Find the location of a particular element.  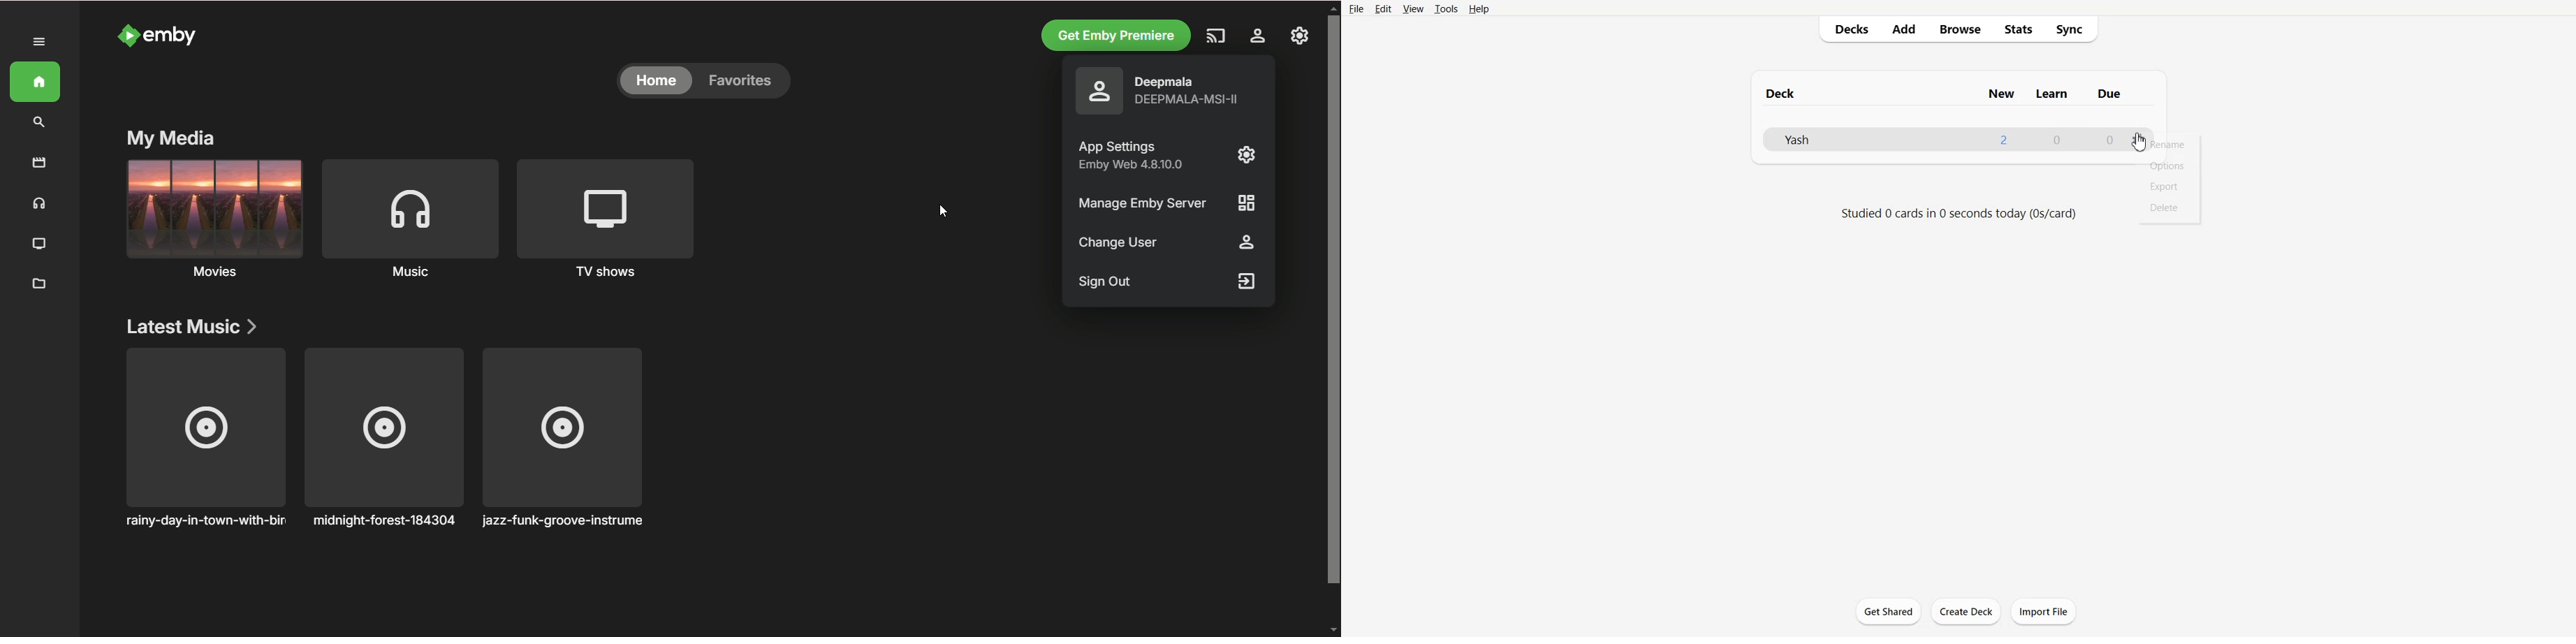

new is located at coordinates (2001, 94).